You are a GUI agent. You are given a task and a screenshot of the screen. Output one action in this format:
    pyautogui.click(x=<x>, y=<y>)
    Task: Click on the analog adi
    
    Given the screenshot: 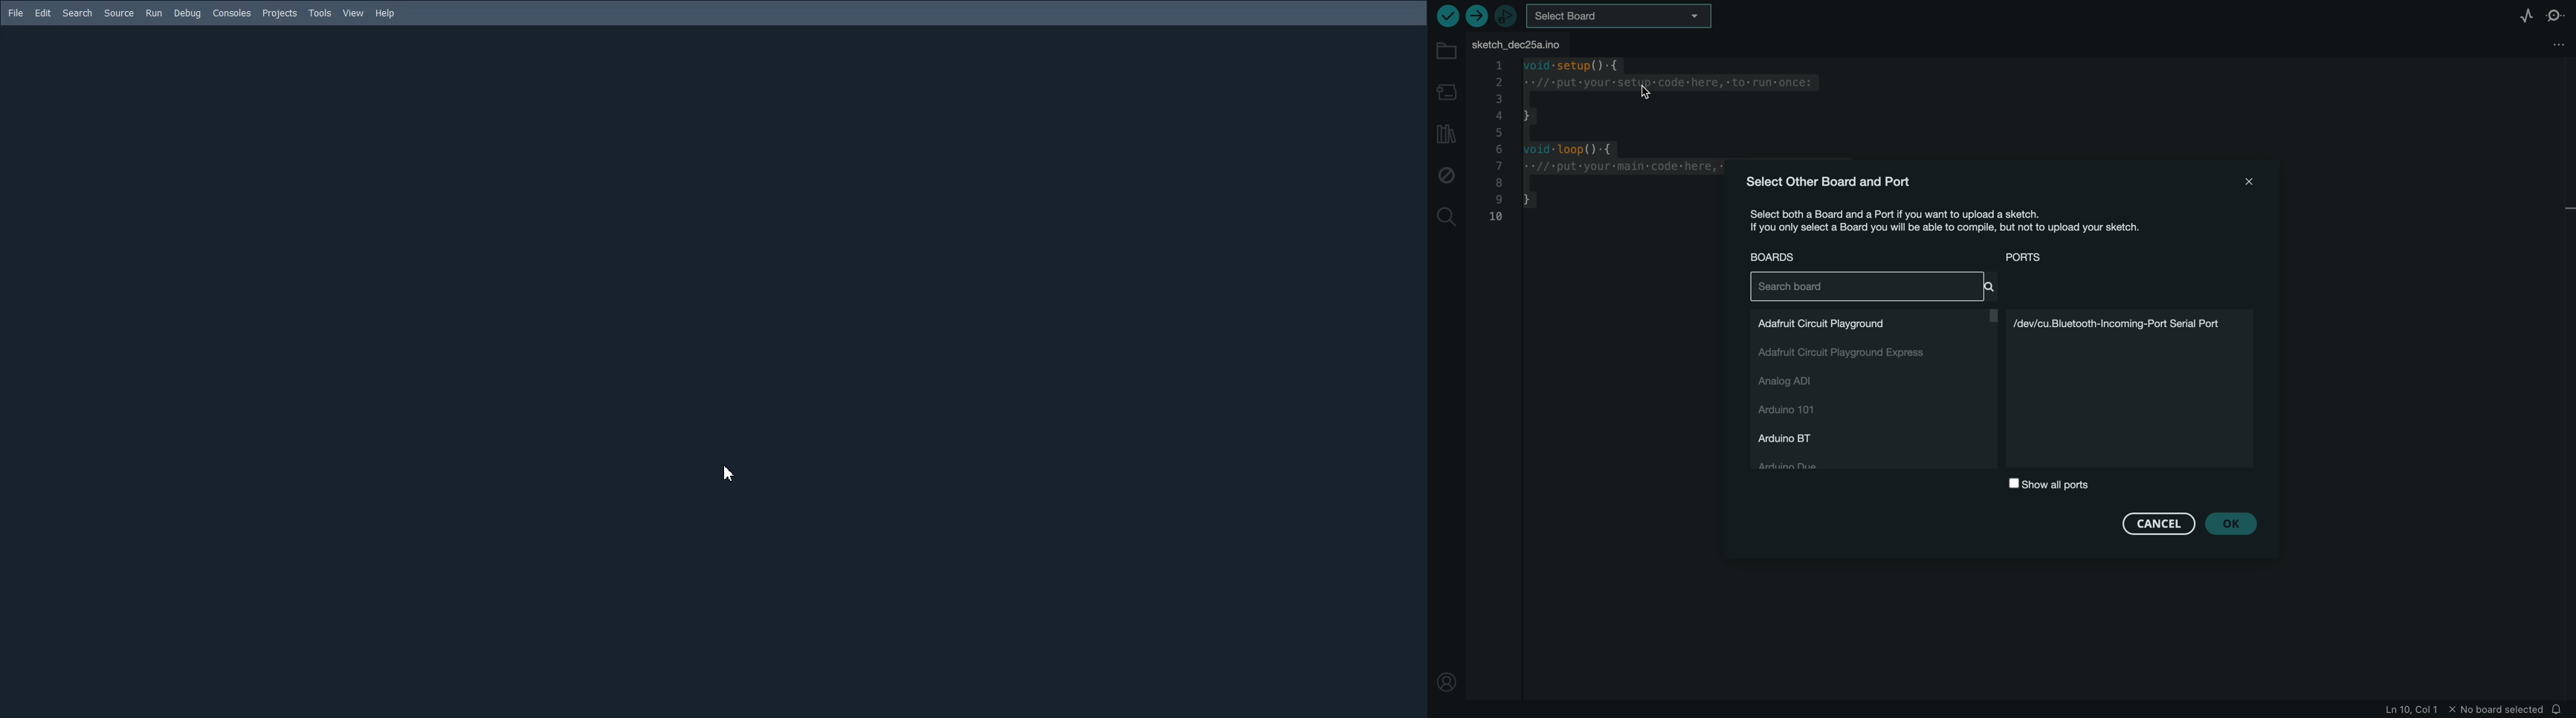 What is the action you would take?
    pyautogui.click(x=1800, y=382)
    